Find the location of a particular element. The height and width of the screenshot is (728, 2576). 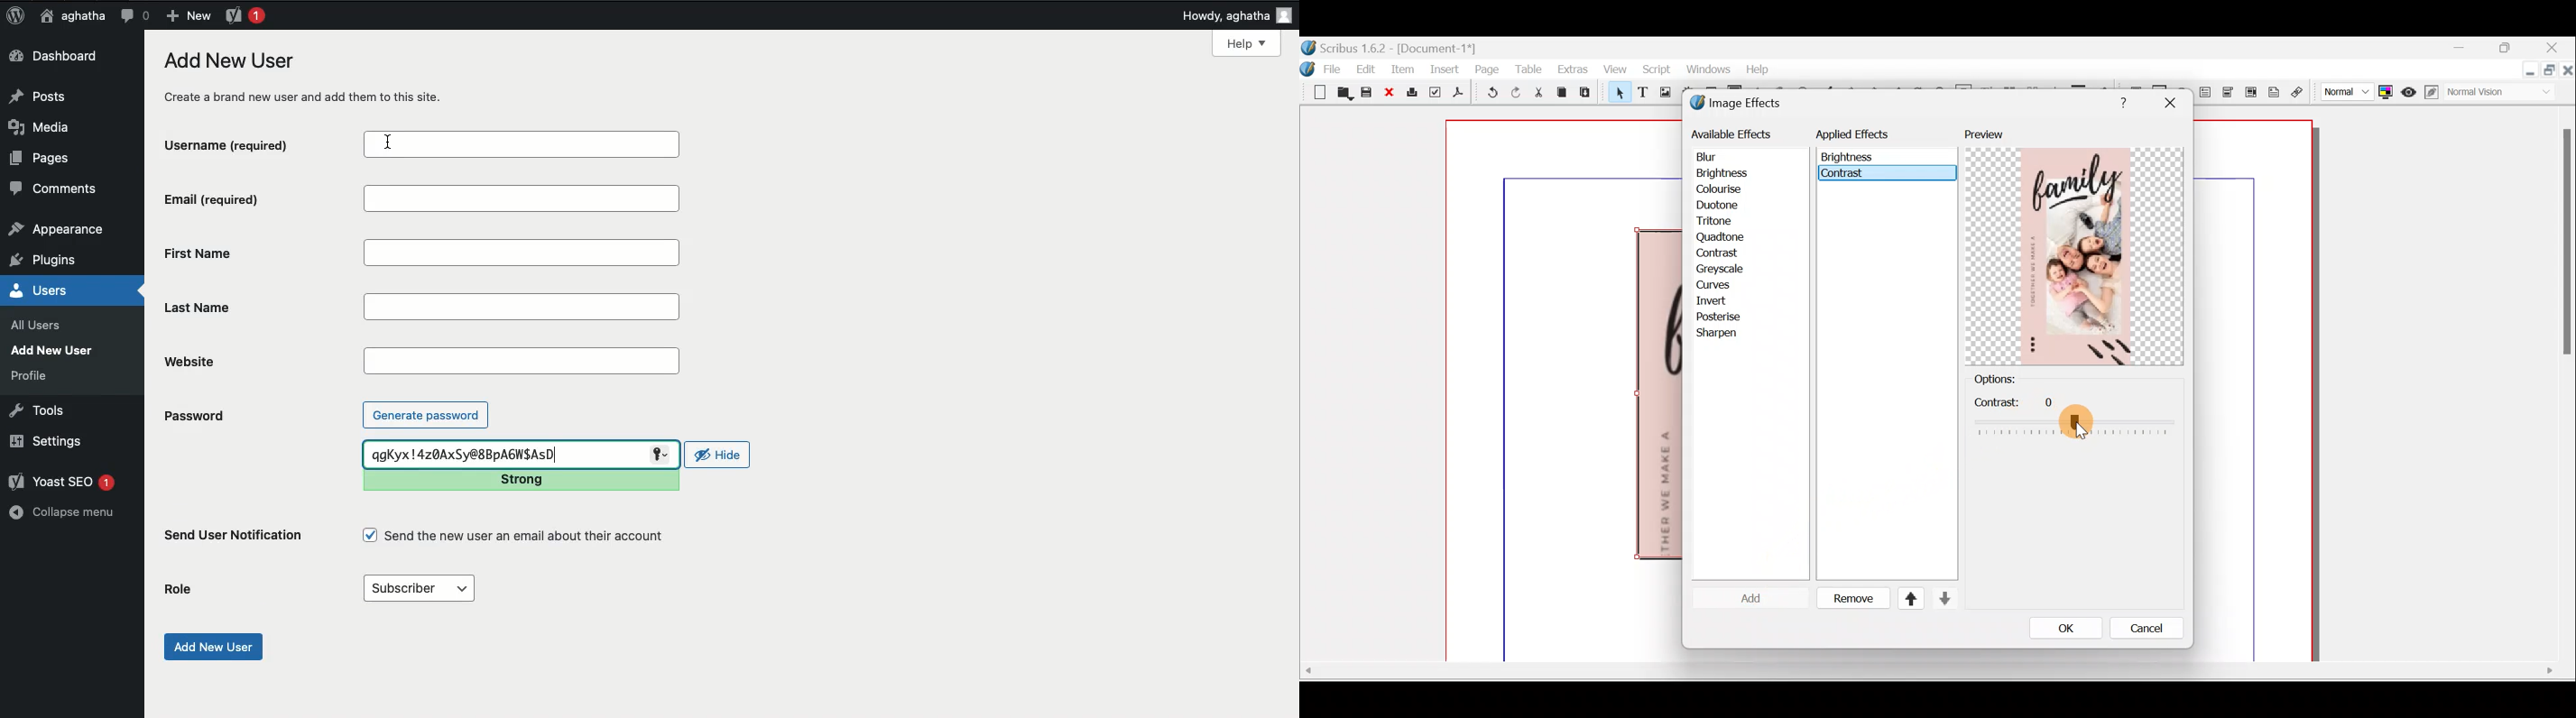

PDF combo box is located at coordinates (2229, 92).